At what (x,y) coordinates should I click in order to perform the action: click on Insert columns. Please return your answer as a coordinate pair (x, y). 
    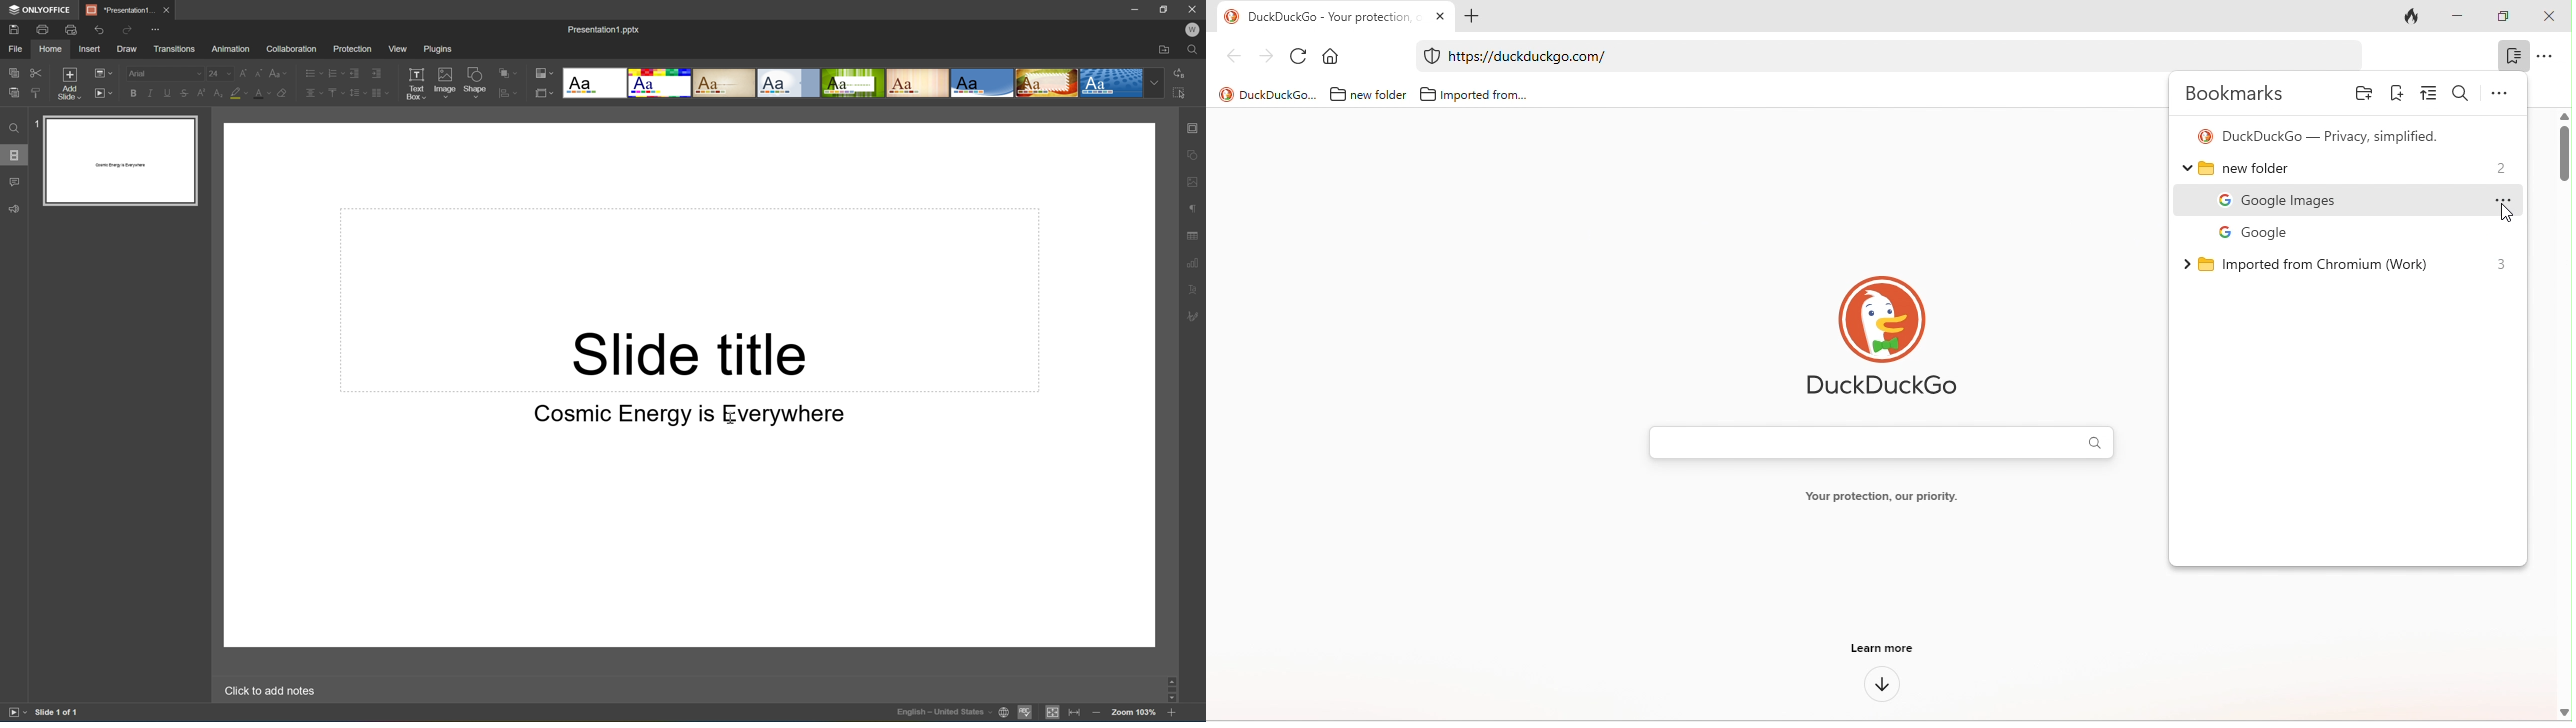
    Looking at the image, I should click on (380, 92).